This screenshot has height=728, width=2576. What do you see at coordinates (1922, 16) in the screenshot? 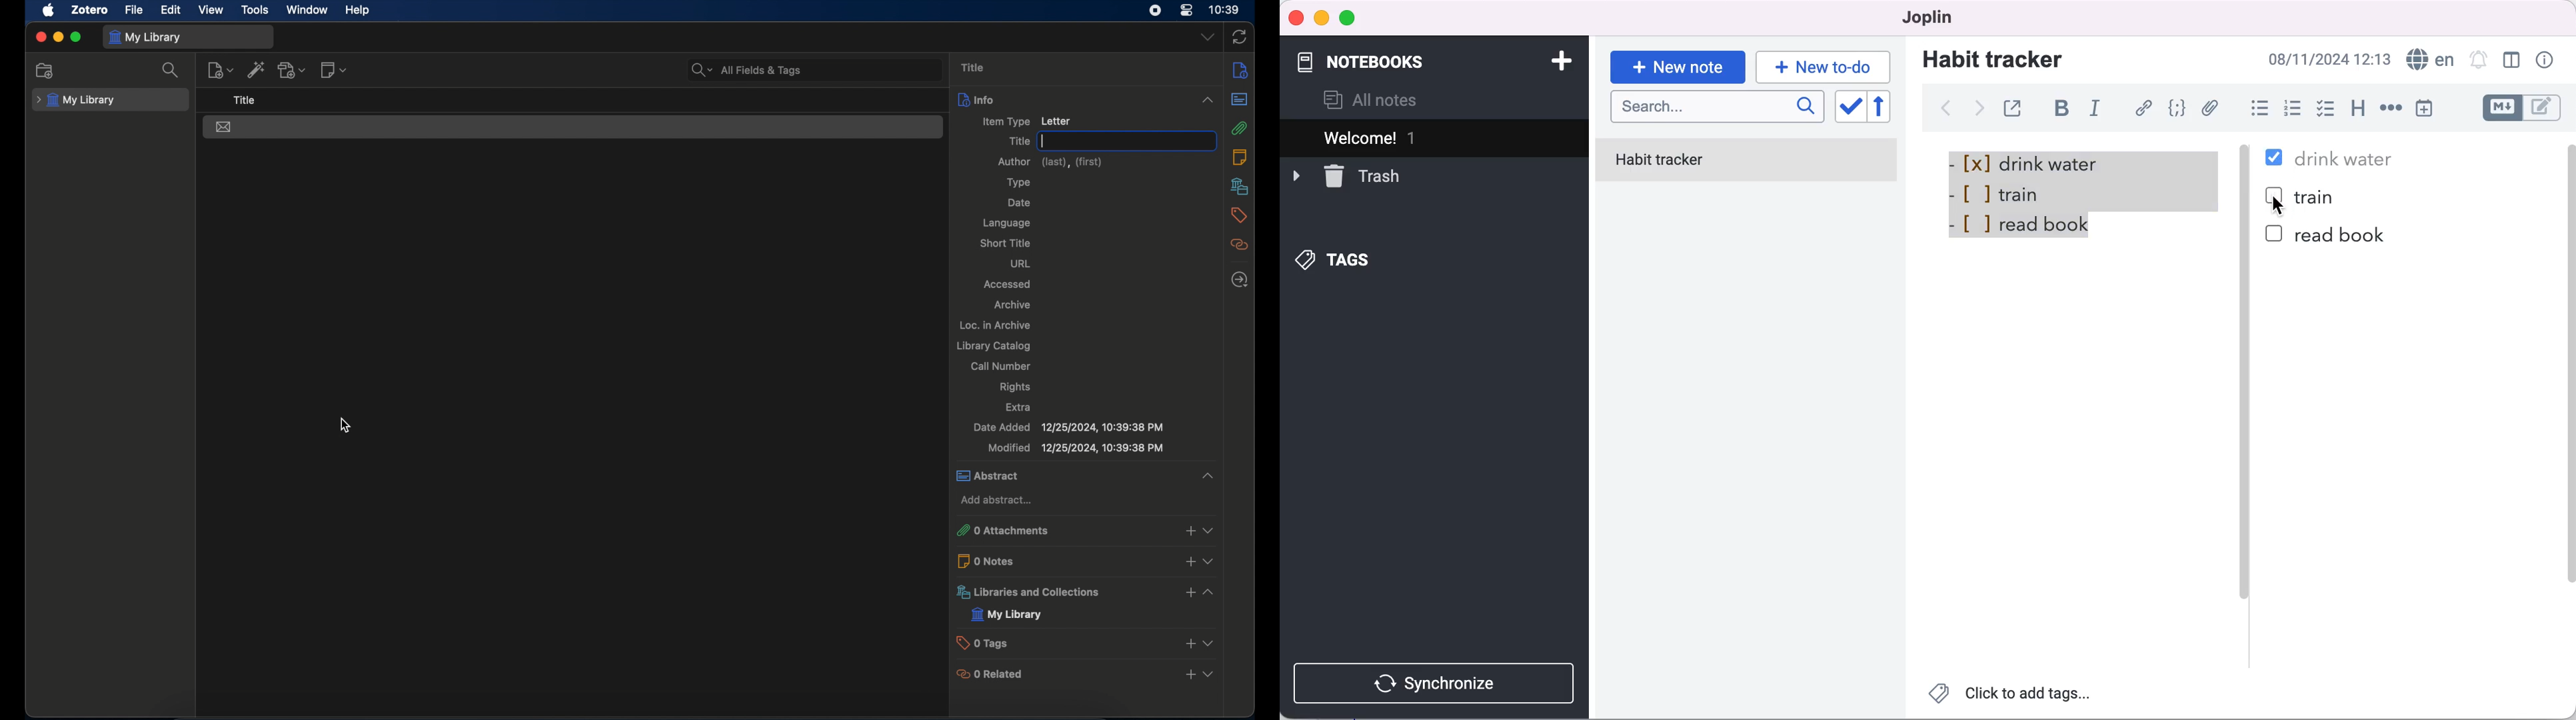
I see `joplin` at bounding box center [1922, 16].